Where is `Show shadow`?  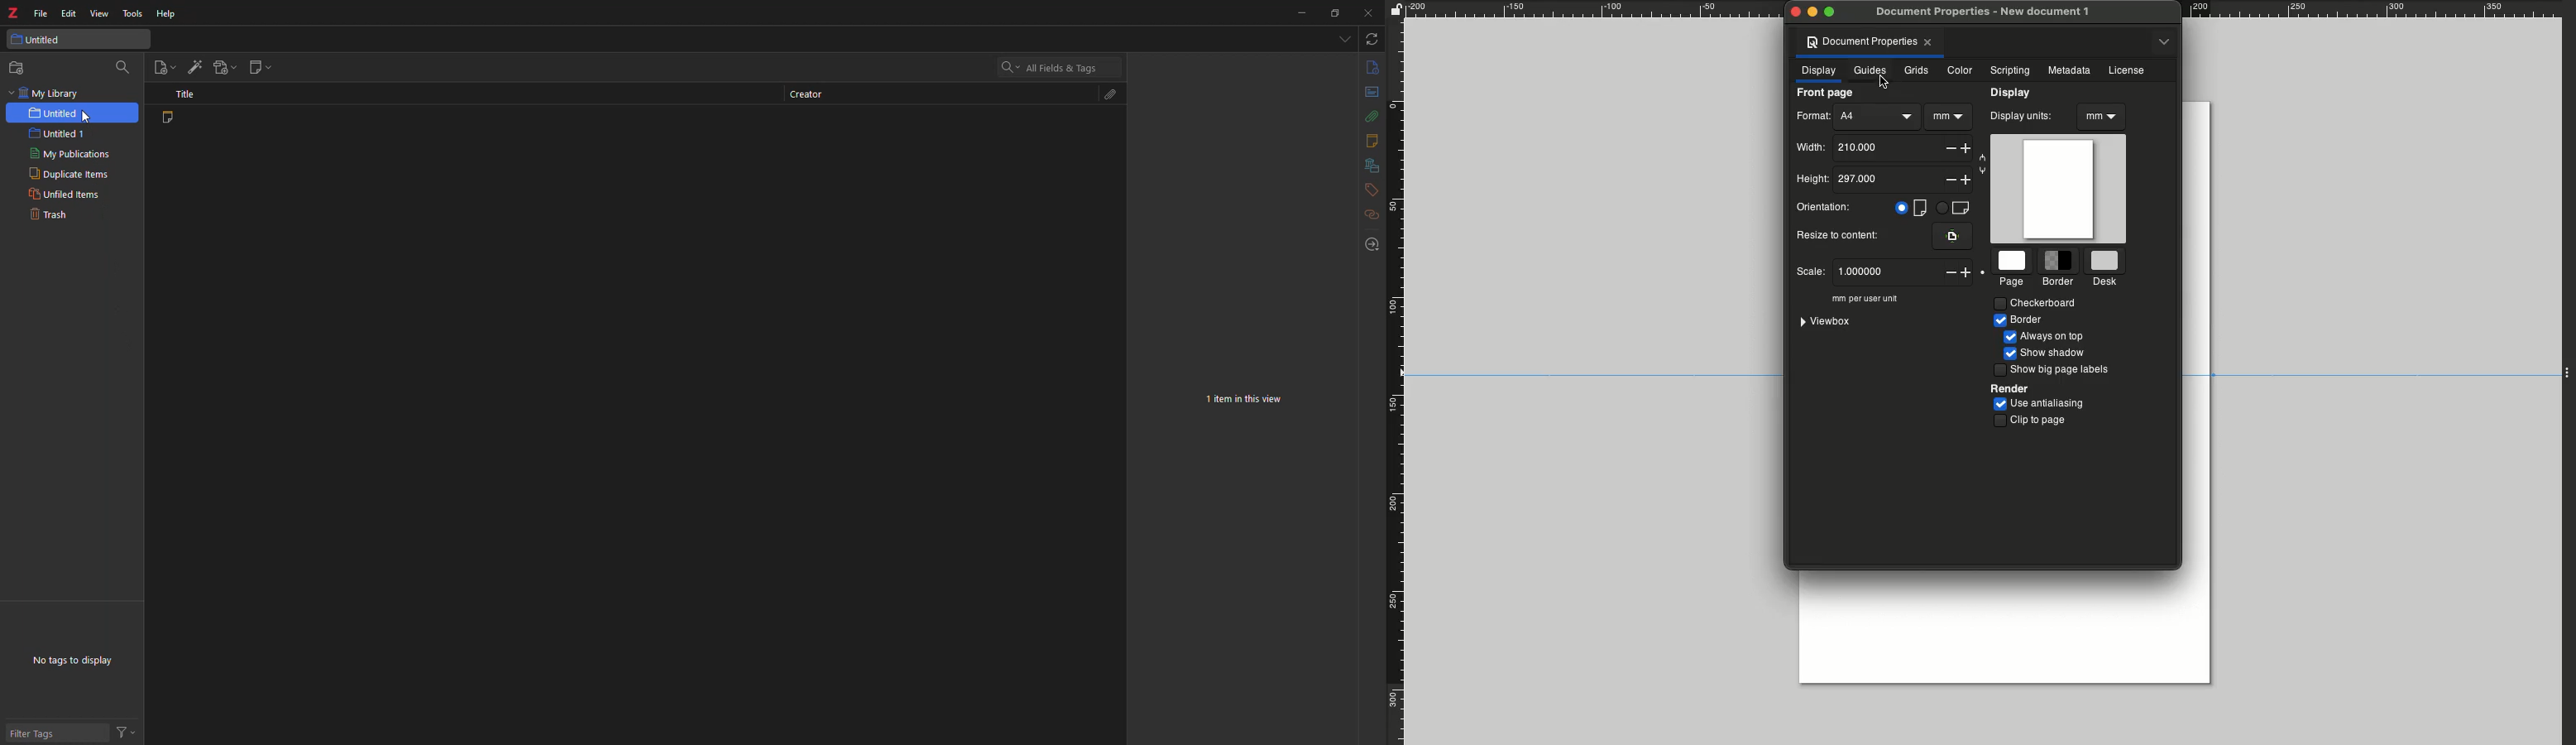 Show shadow is located at coordinates (2044, 352).